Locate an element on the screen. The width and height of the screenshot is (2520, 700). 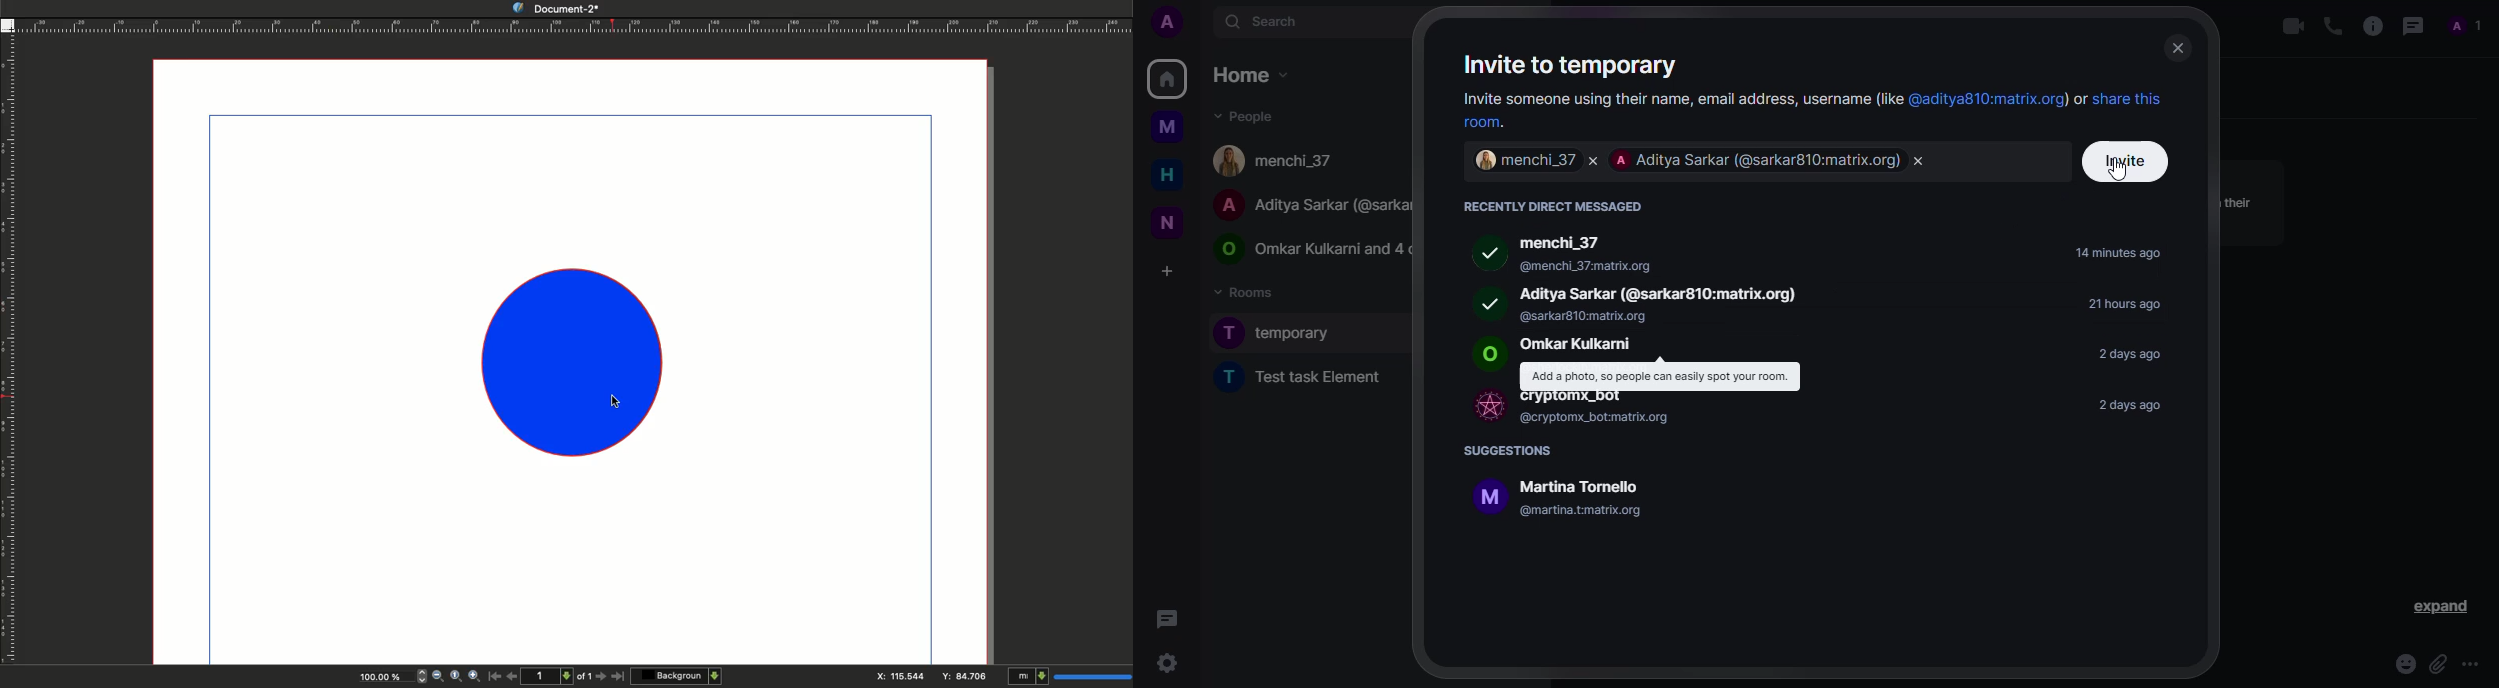
profile is located at coordinates (2462, 25).